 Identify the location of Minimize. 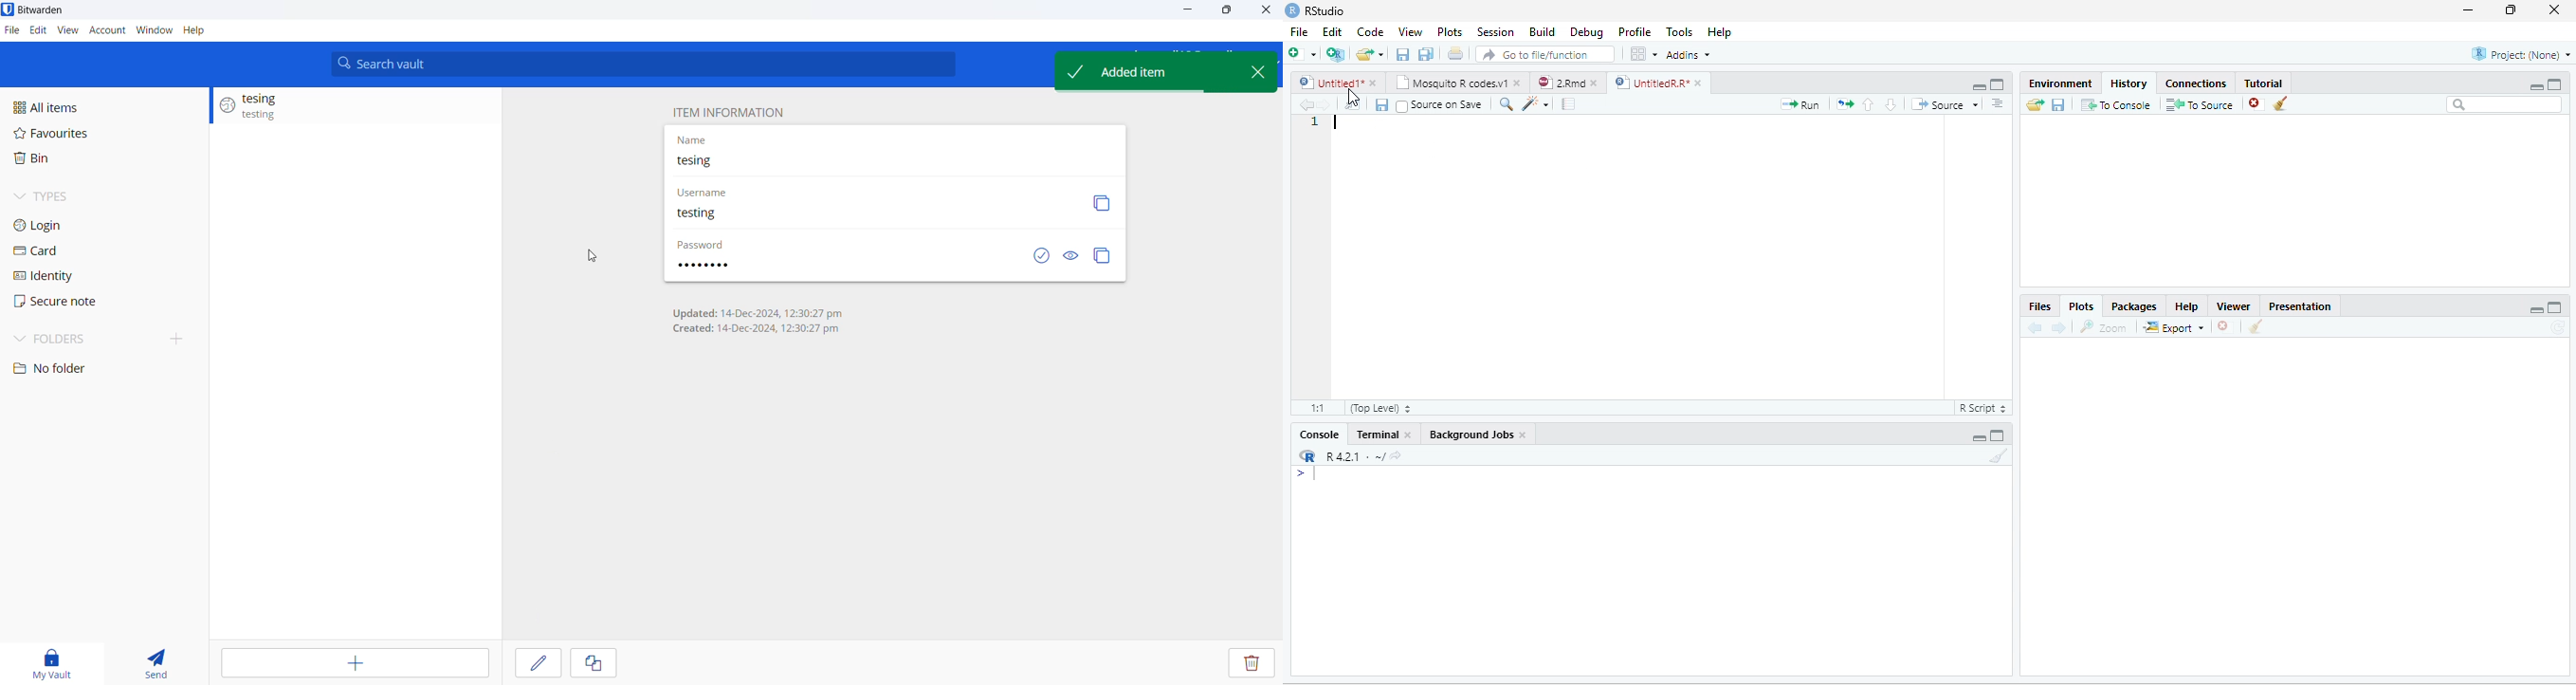
(2536, 86).